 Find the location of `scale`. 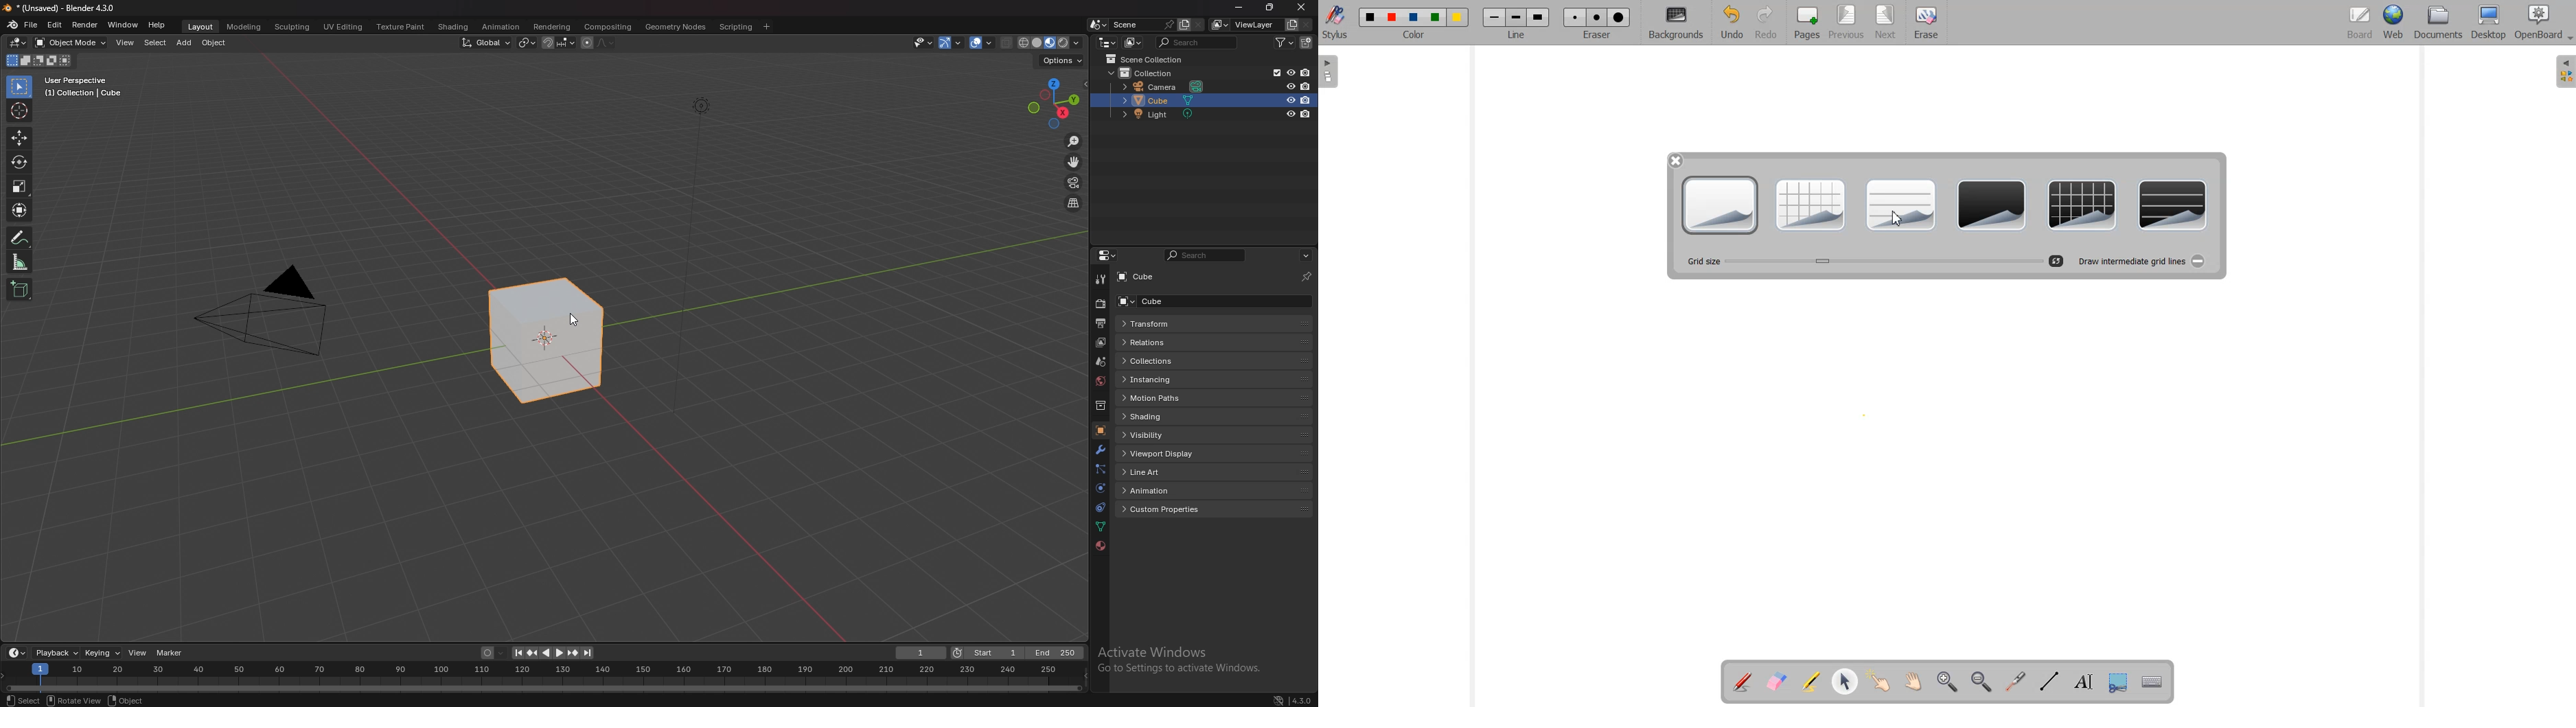

scale is located at coordinates (18, 185).